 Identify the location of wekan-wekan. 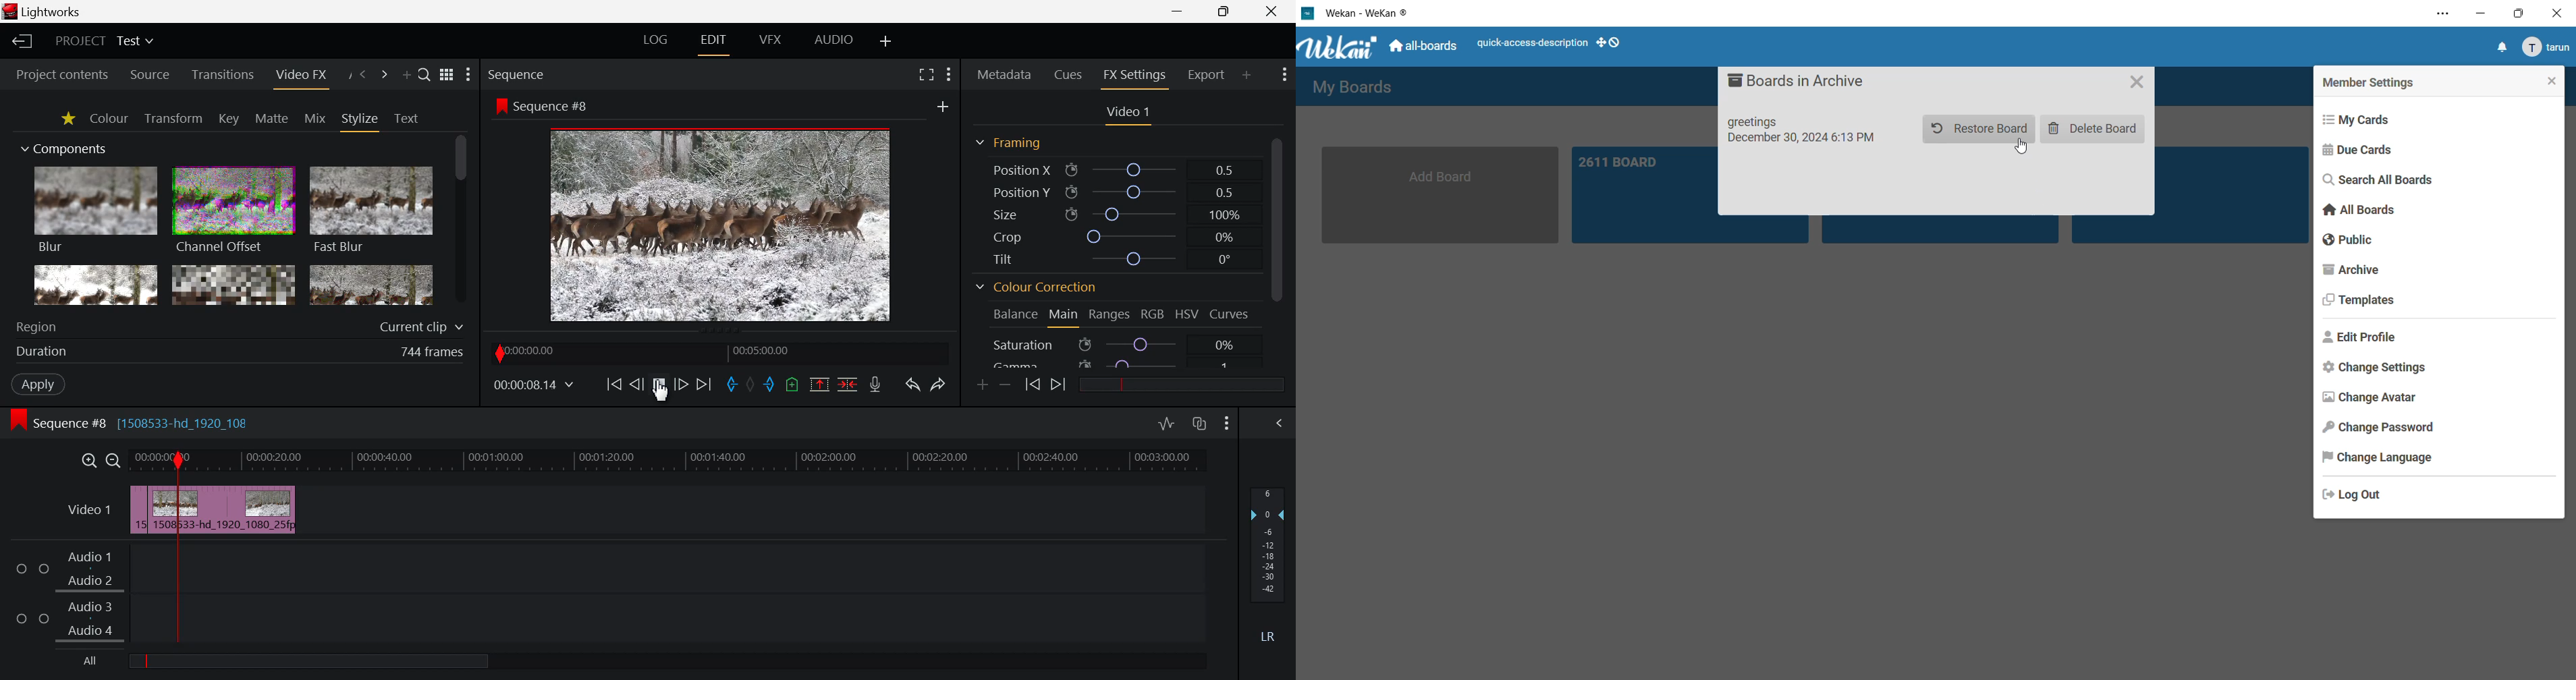
(1371, 11).